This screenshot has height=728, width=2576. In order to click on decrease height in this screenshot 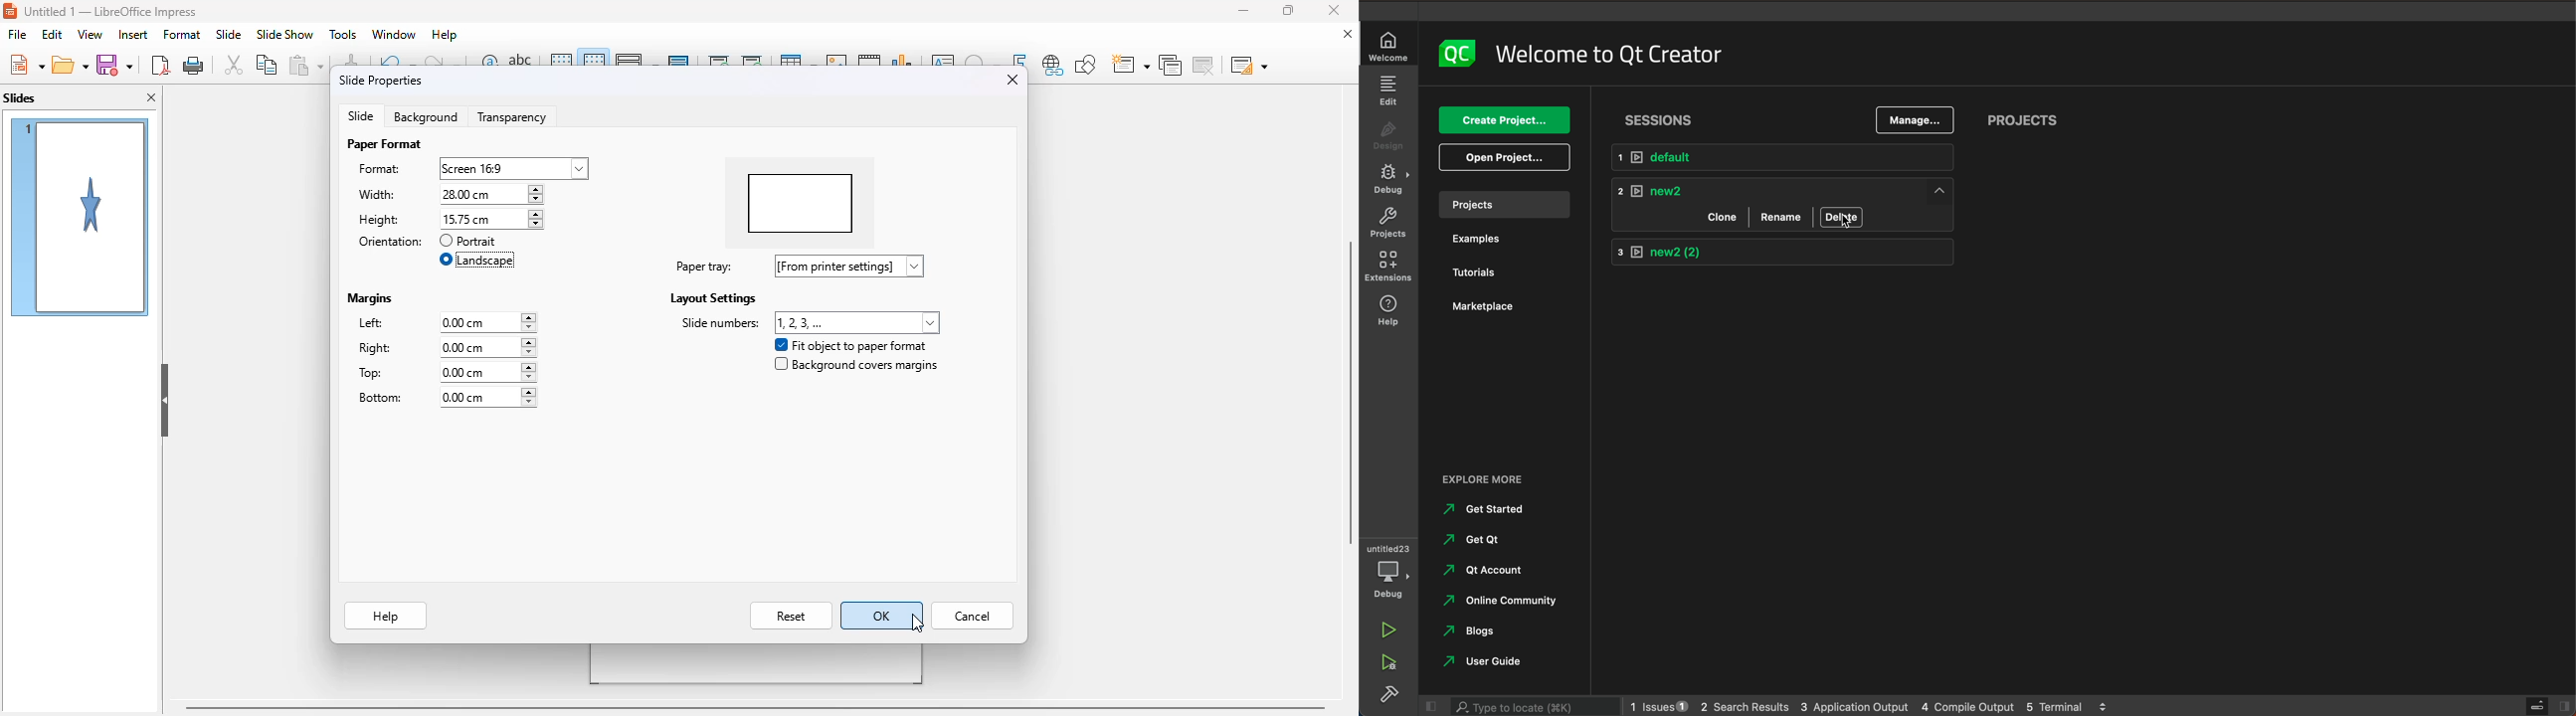, I will do `click(535, 226)`.